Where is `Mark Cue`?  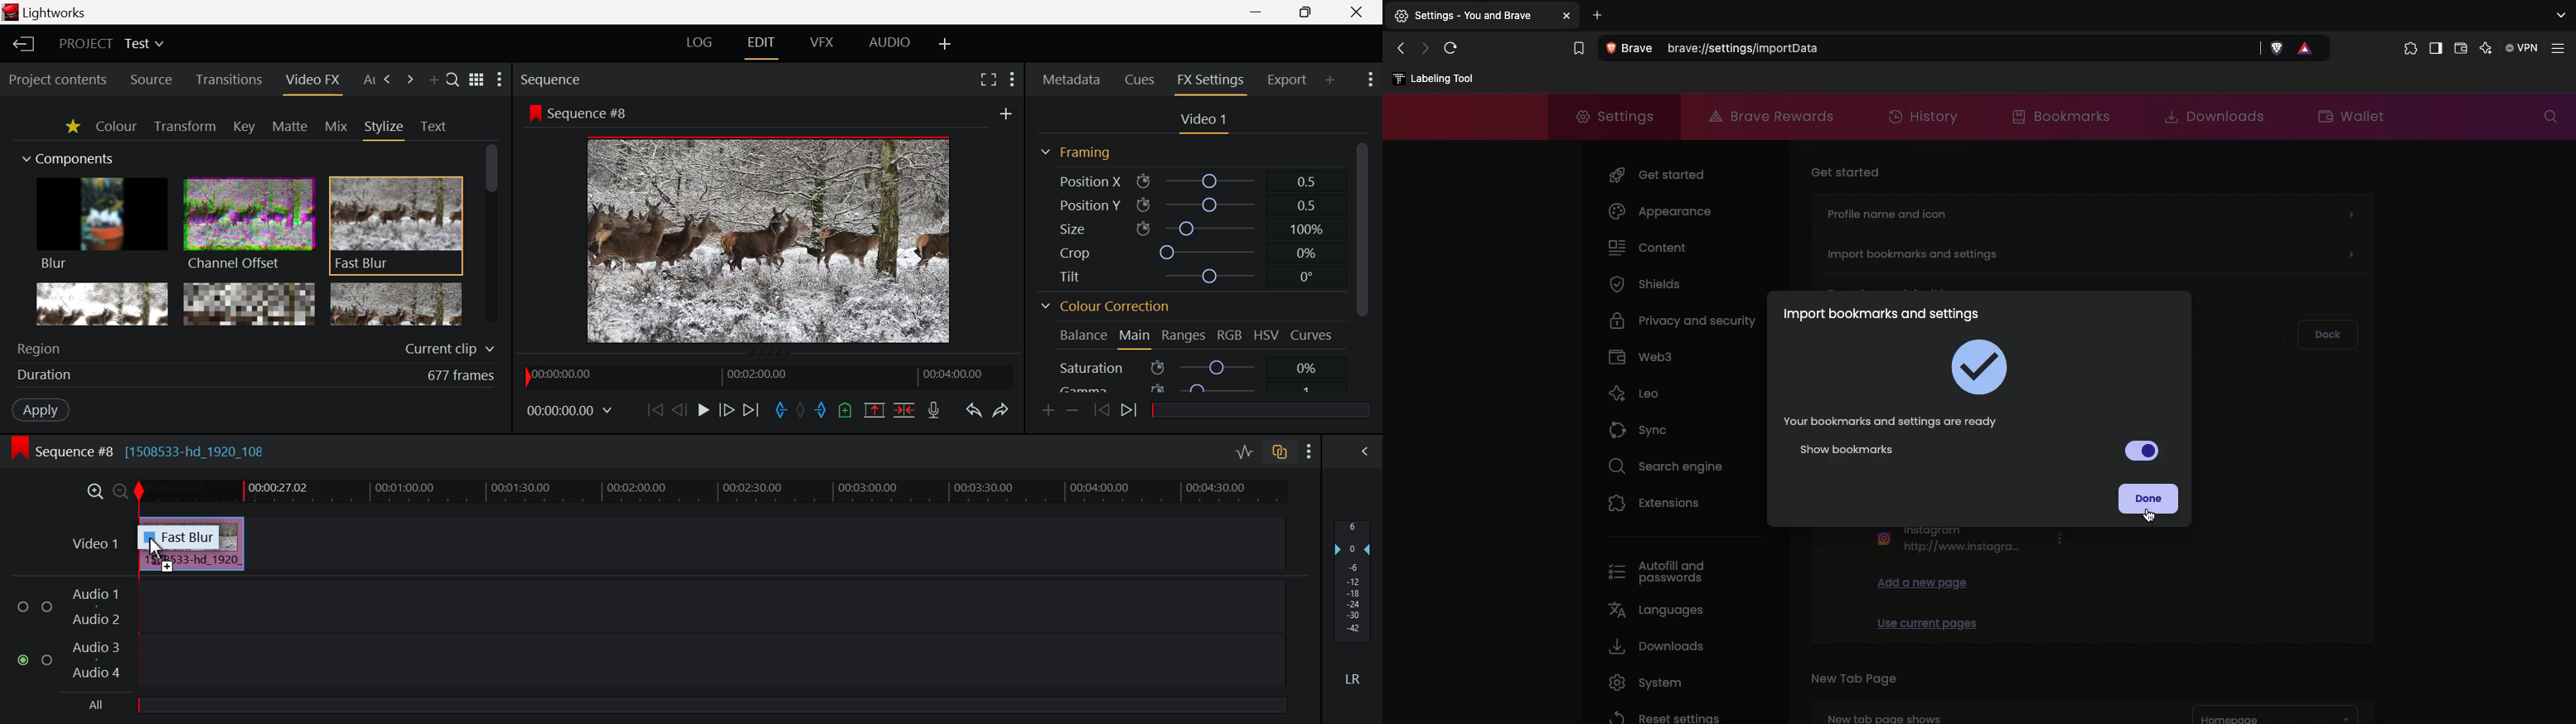
Mark Cue is located at coordinates (845, 410).